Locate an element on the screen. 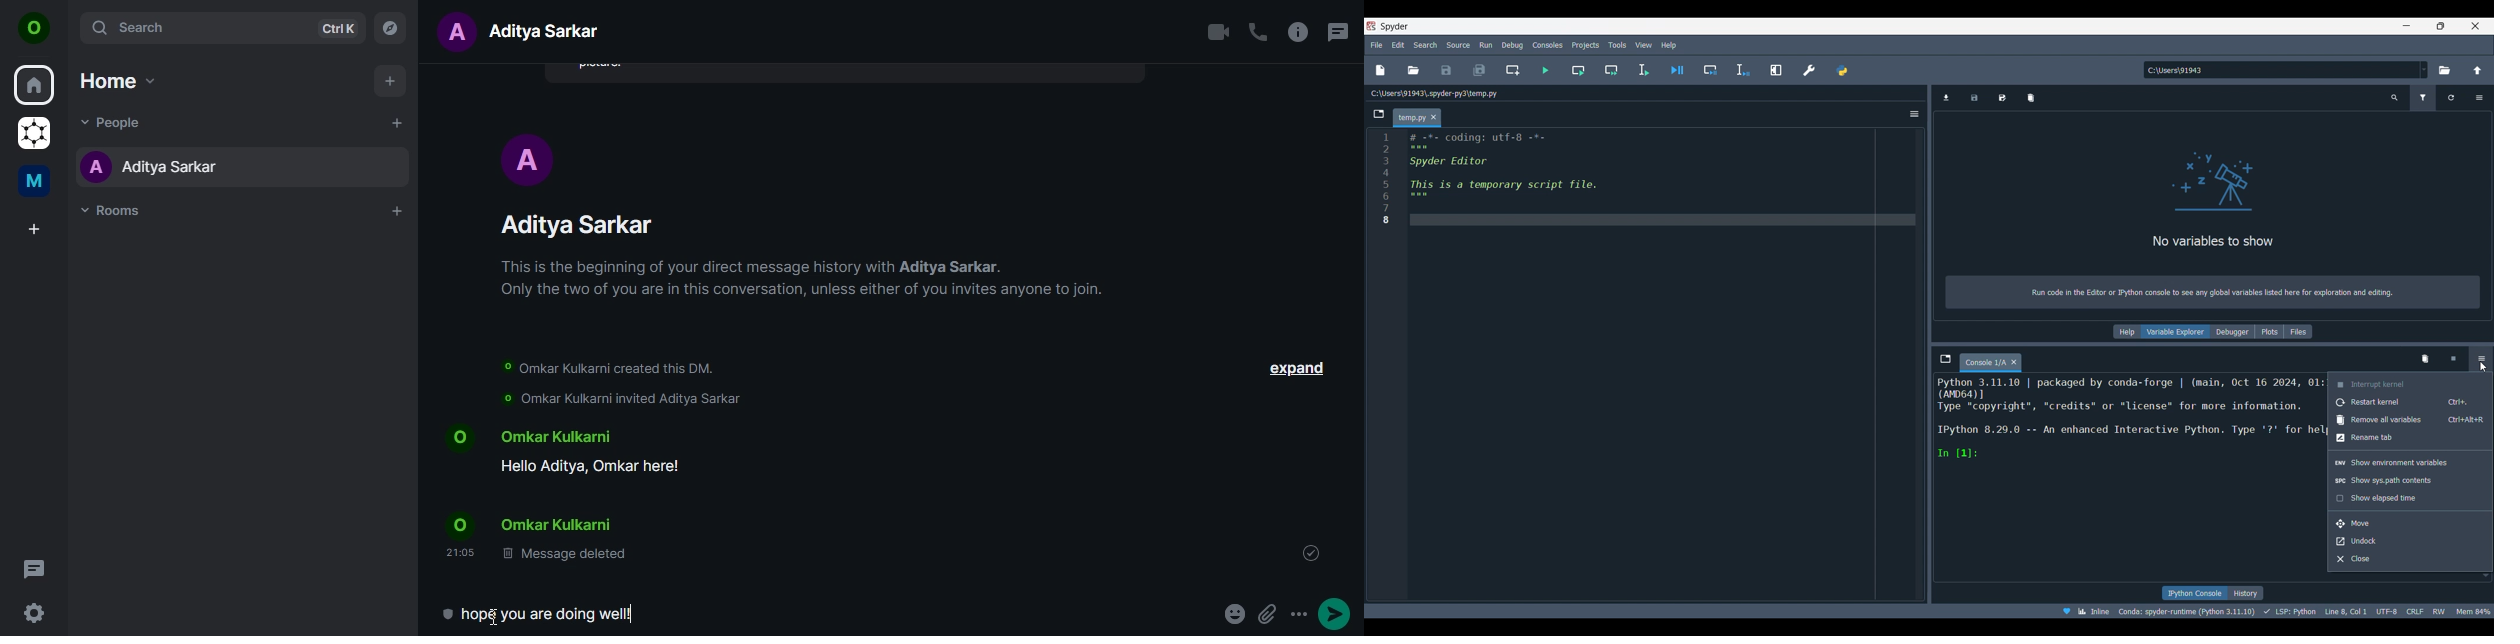 The image size is (2520, 644). Minimize is located at coordinates (2408, 25).